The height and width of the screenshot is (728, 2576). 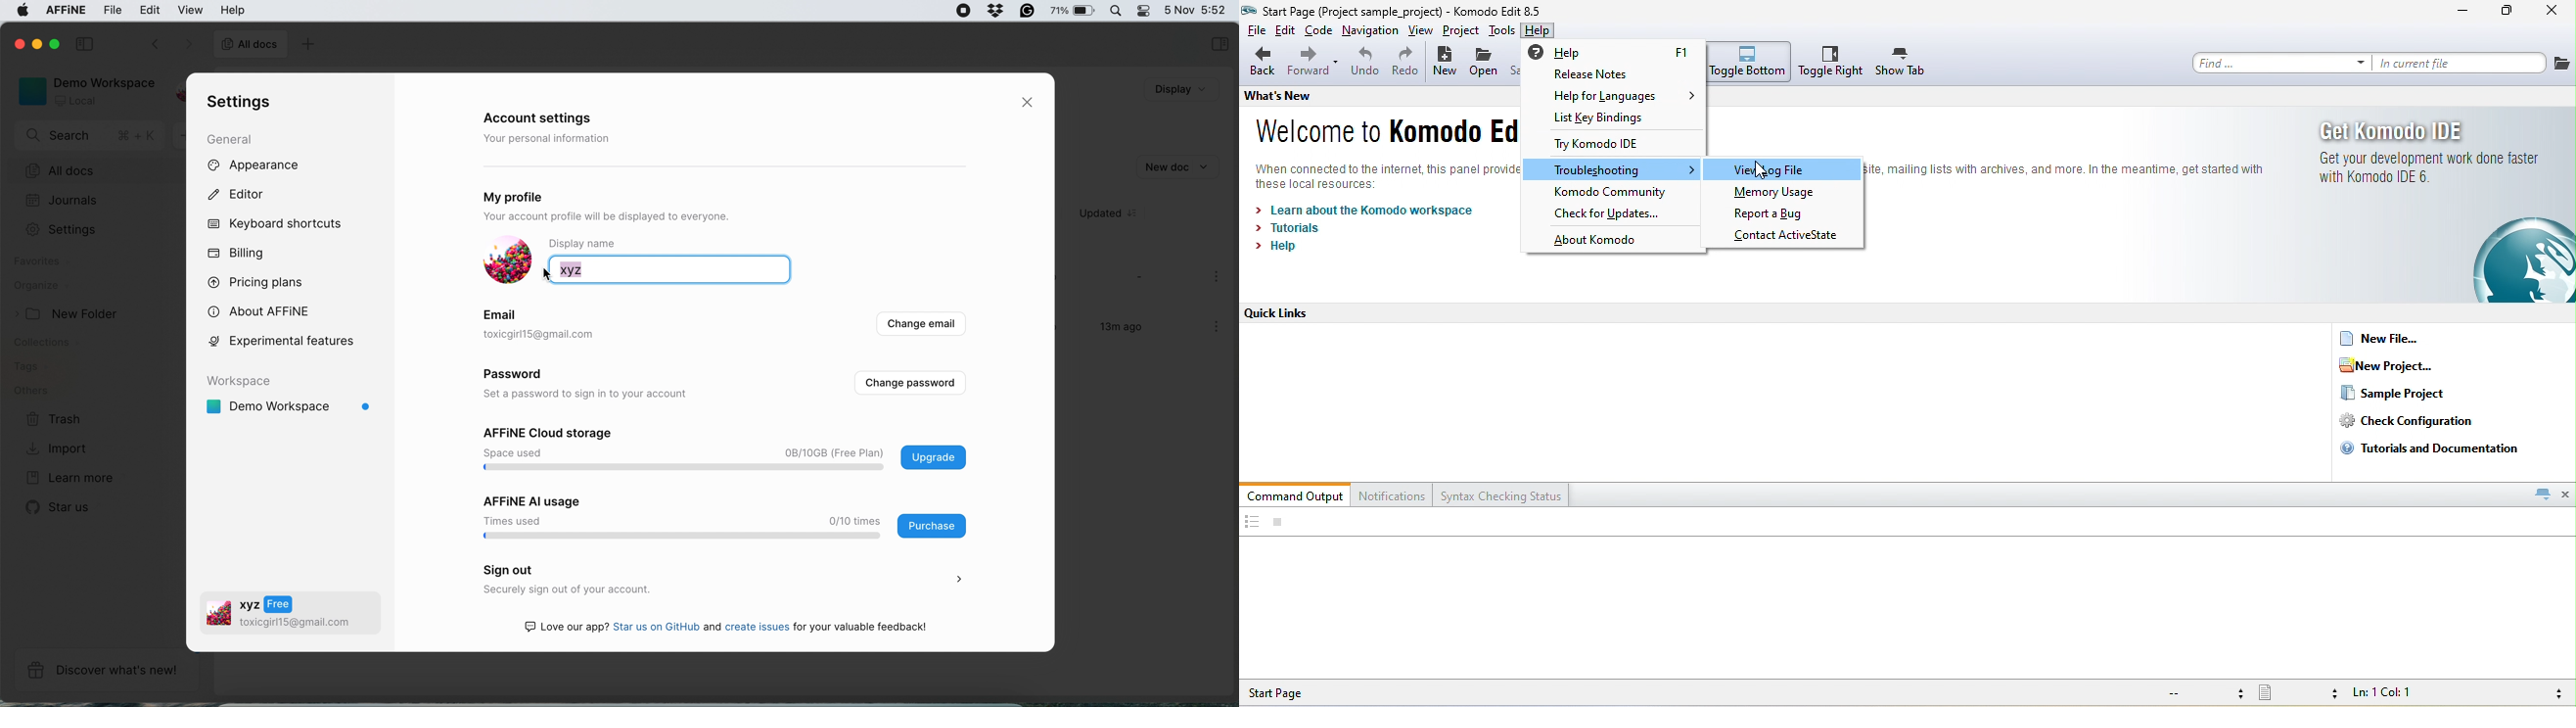 I want to click on system logo, so click(x=19, y=12).